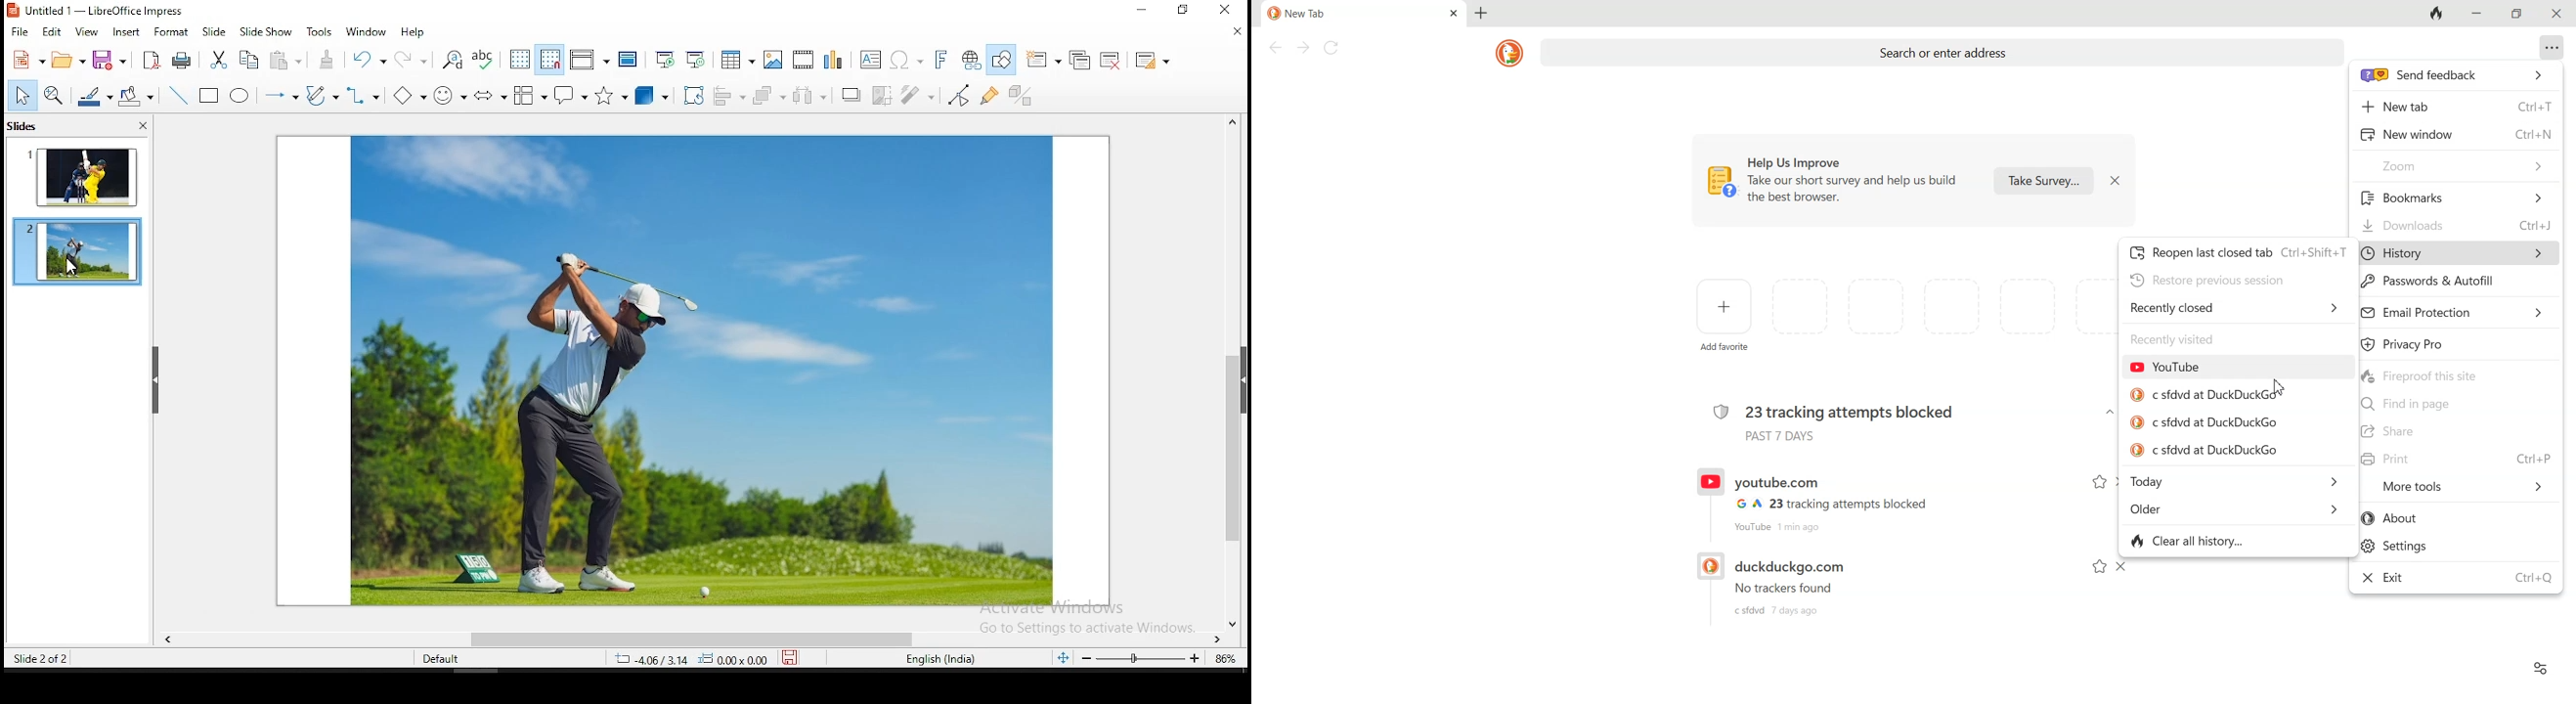  What do you see at coordinates (529, 95) in the screenshot?
I see `flowchart` at bounding box center [529, 95].